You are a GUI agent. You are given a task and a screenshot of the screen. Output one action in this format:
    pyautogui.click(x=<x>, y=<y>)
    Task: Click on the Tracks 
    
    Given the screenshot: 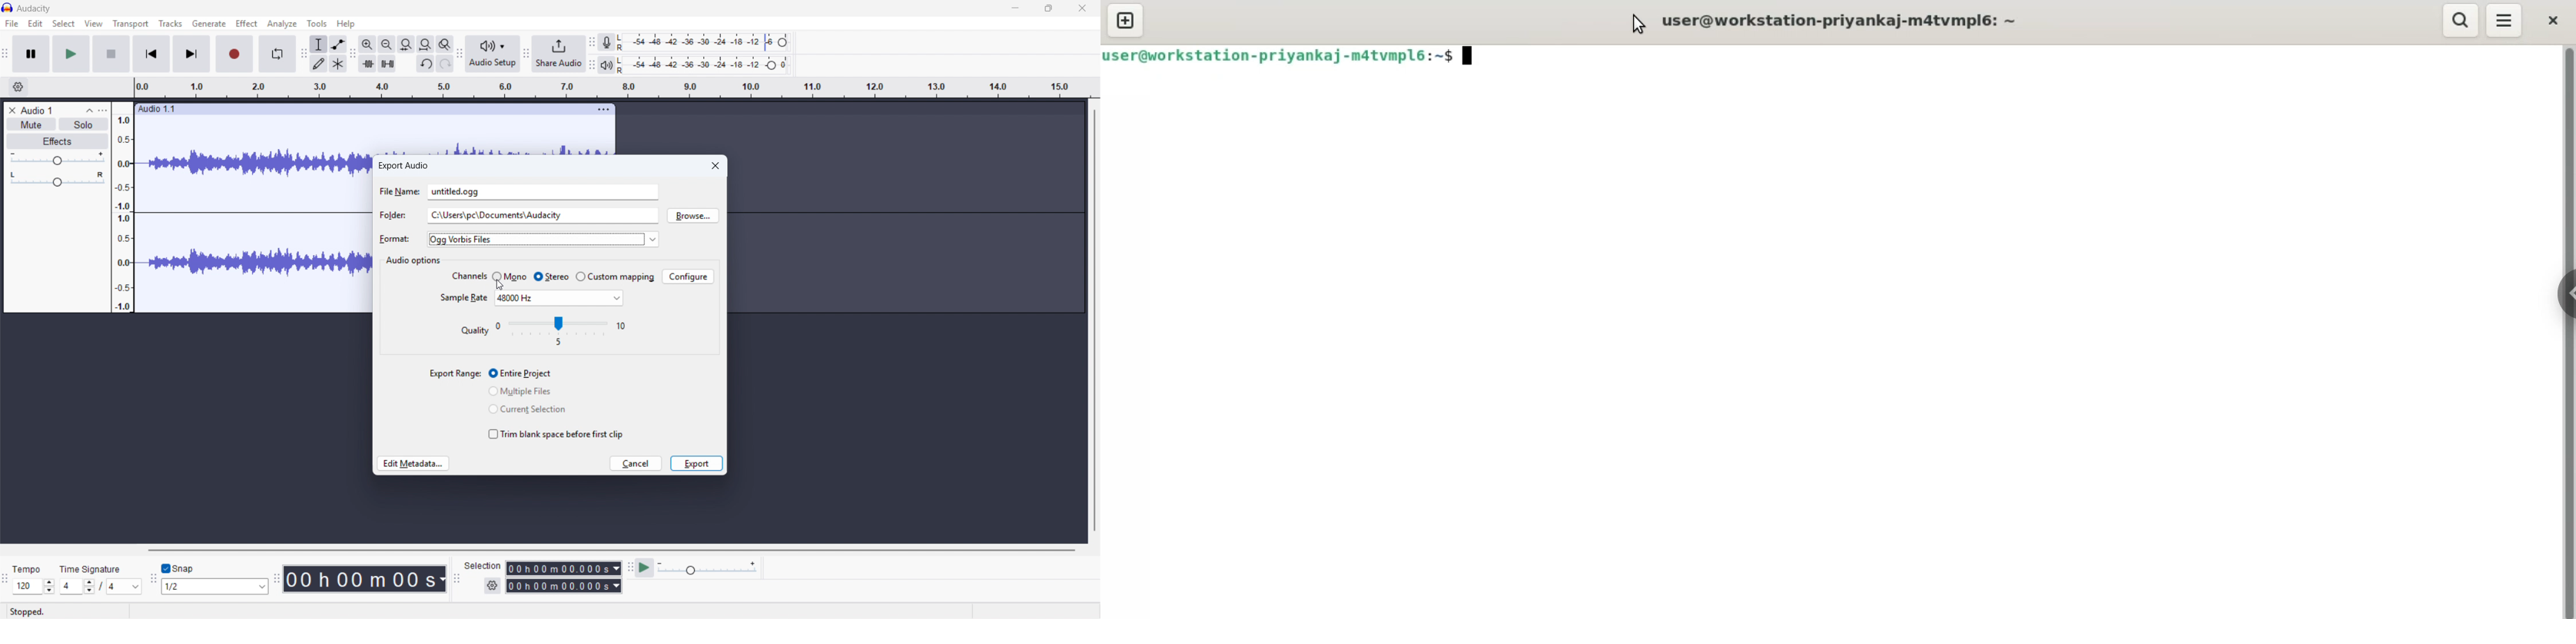 What is the action you would take?
    pyautogui.click(x=171, y=23)
    